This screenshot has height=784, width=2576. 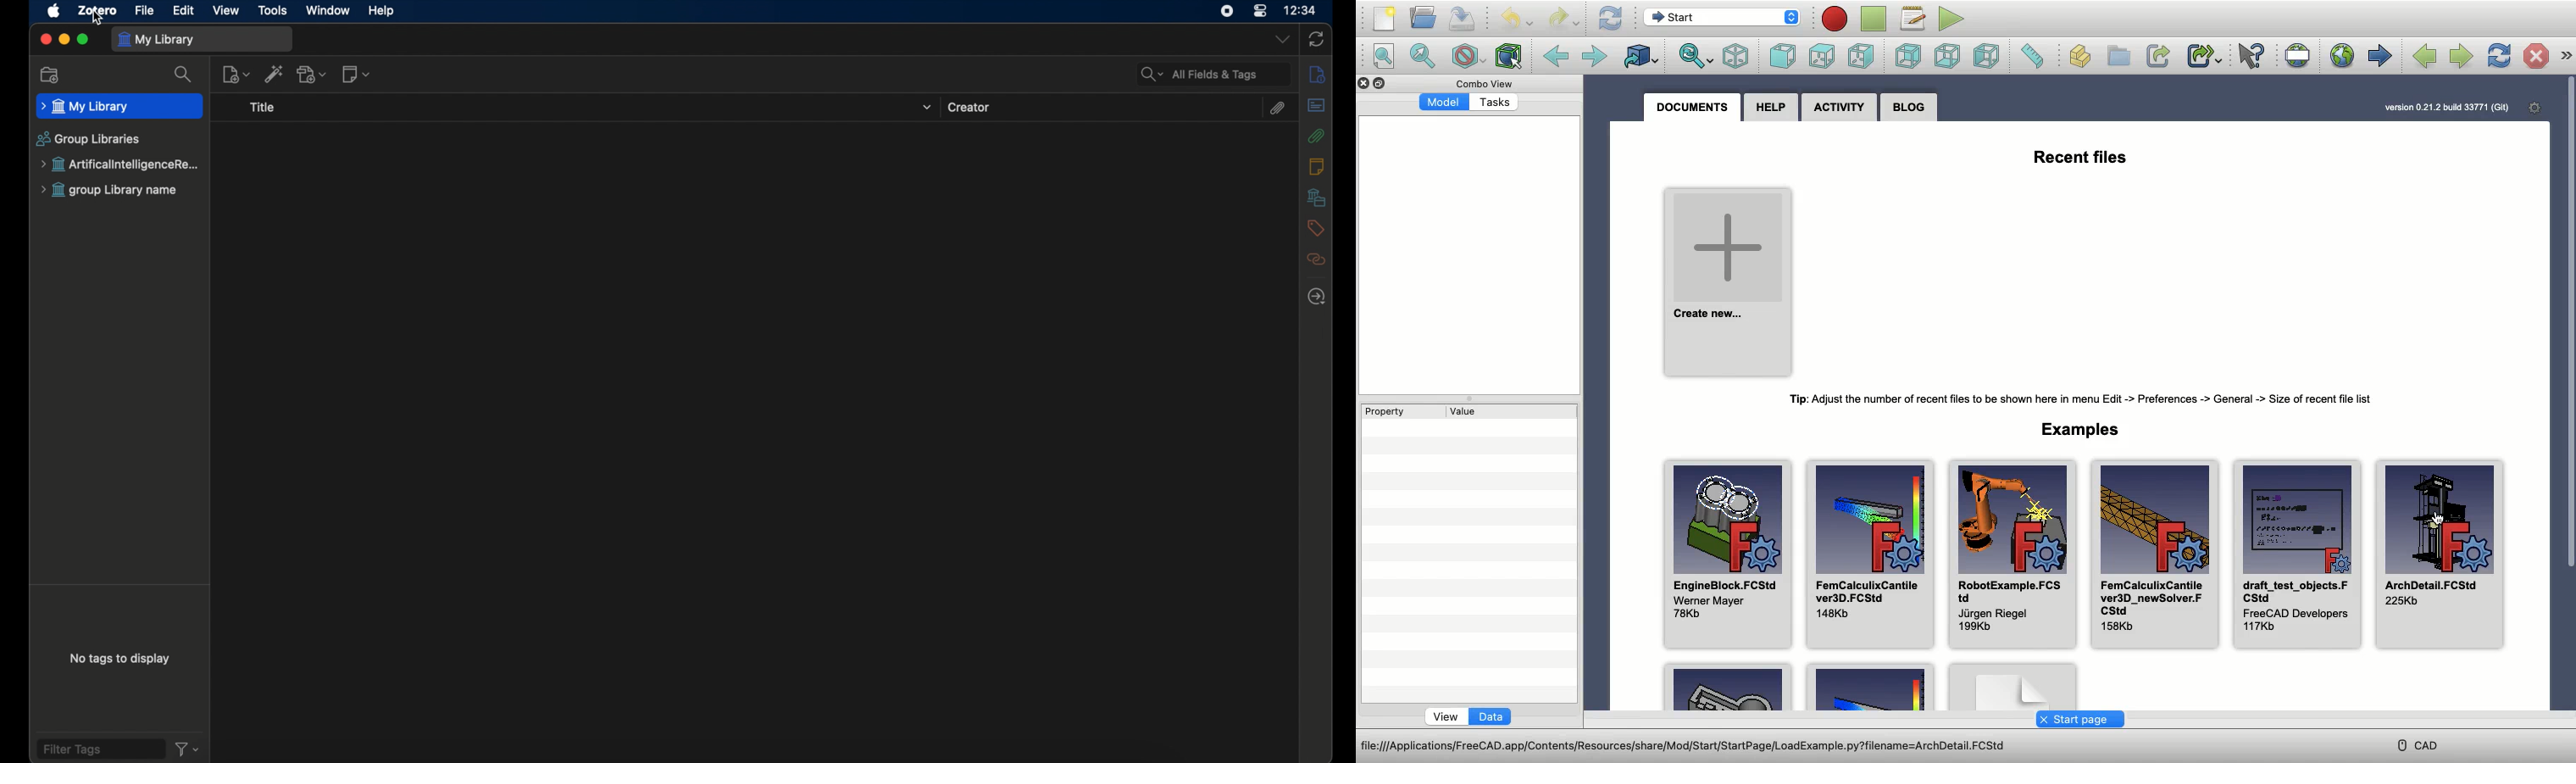 I want to click on Sync view, so click(x=1696, y=56).